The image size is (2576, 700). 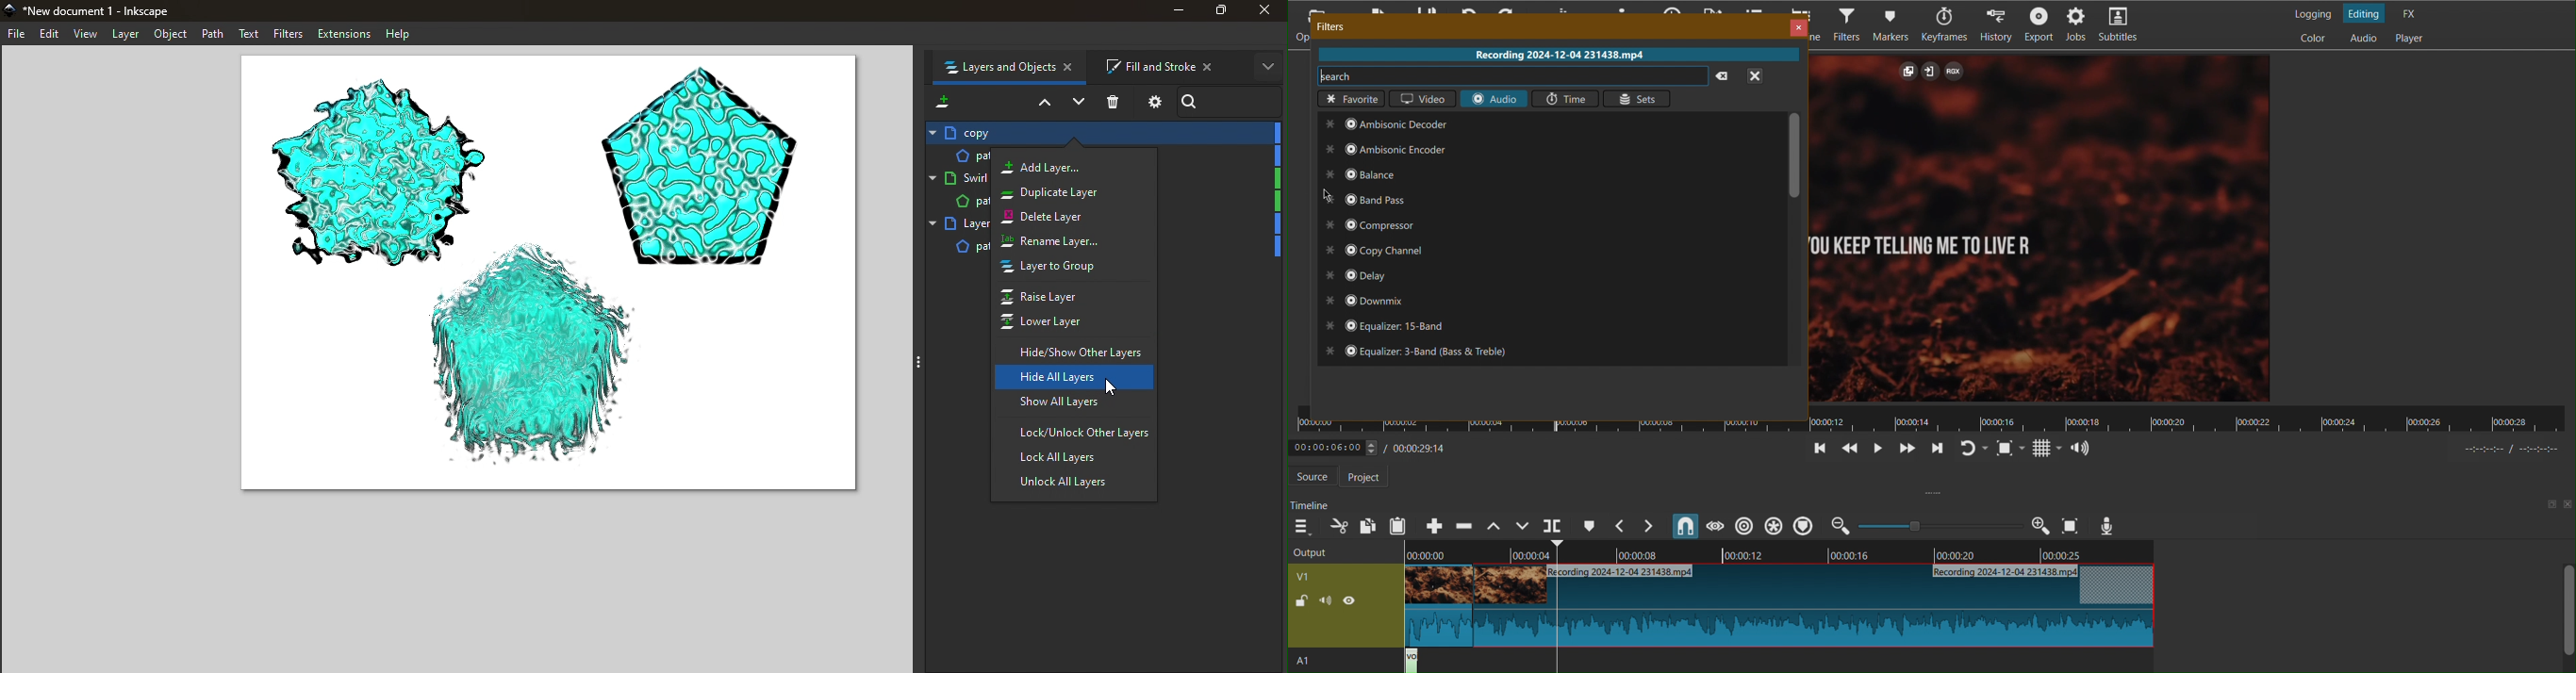 What do you see at coordinates (1820, 449) in the screenshot?
I see `Jump Back` at bounding box center [1820, 449].